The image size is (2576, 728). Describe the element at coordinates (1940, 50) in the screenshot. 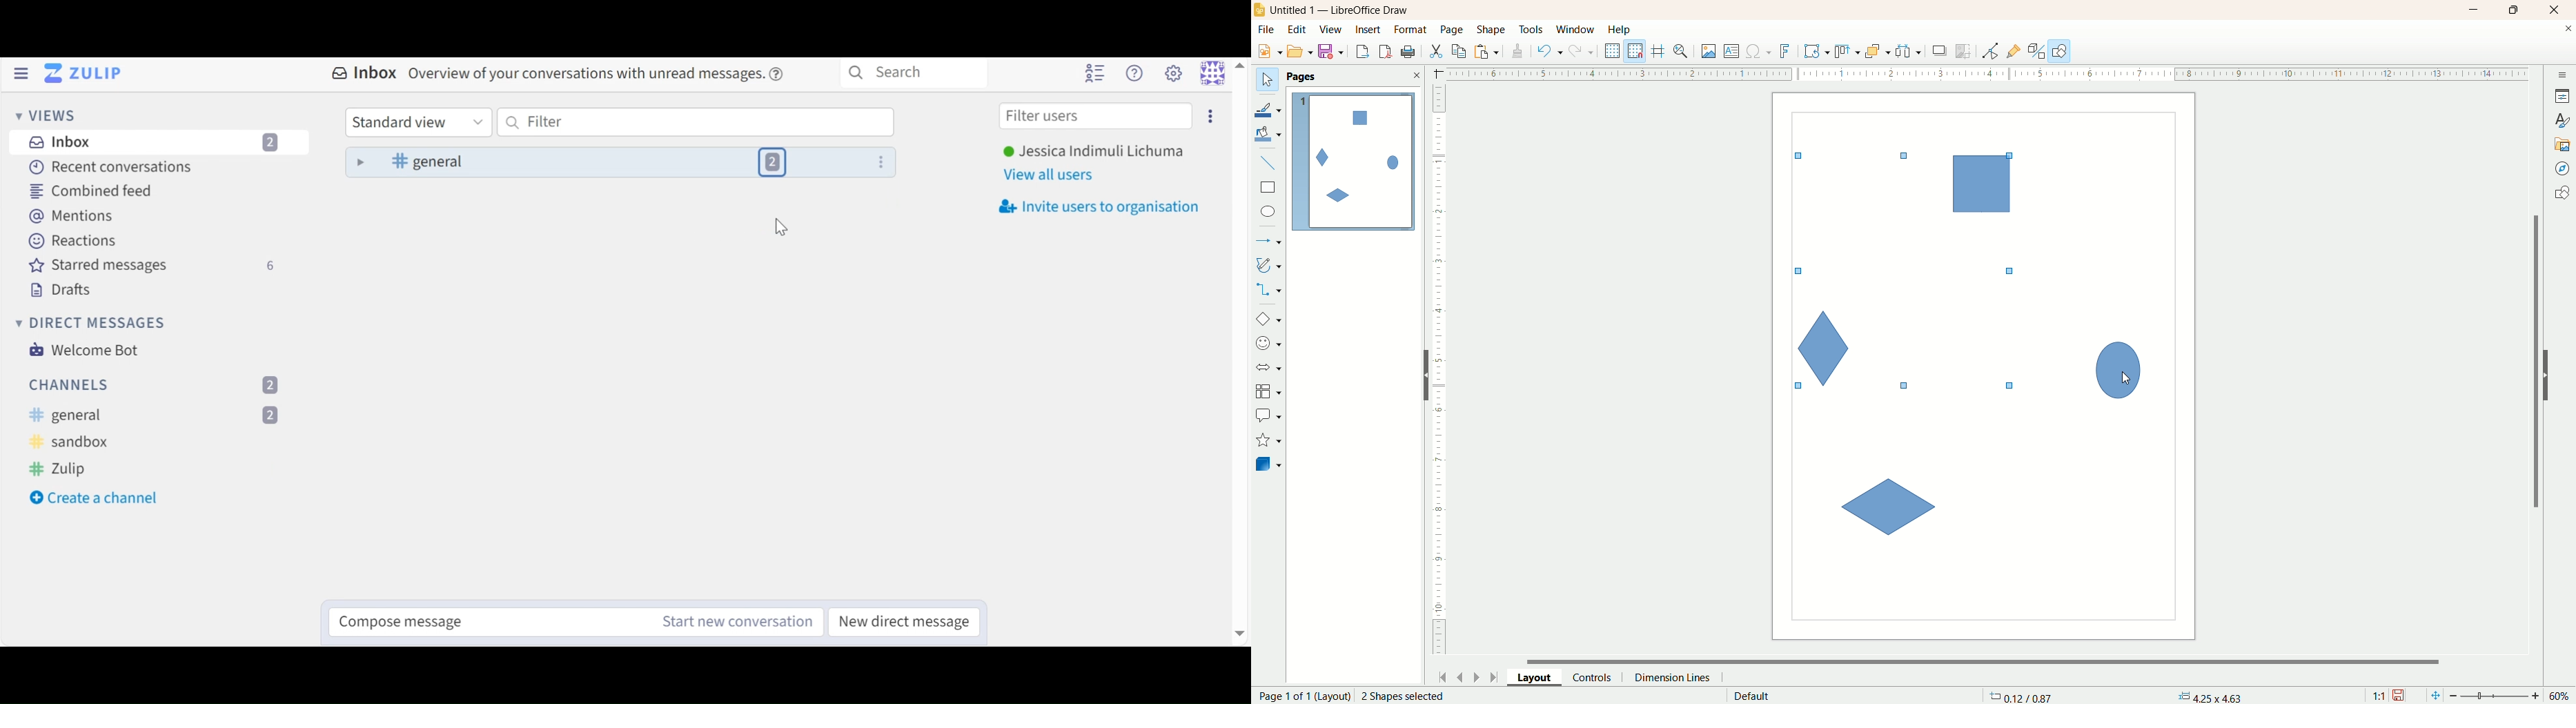

I see `shadow` at that location.